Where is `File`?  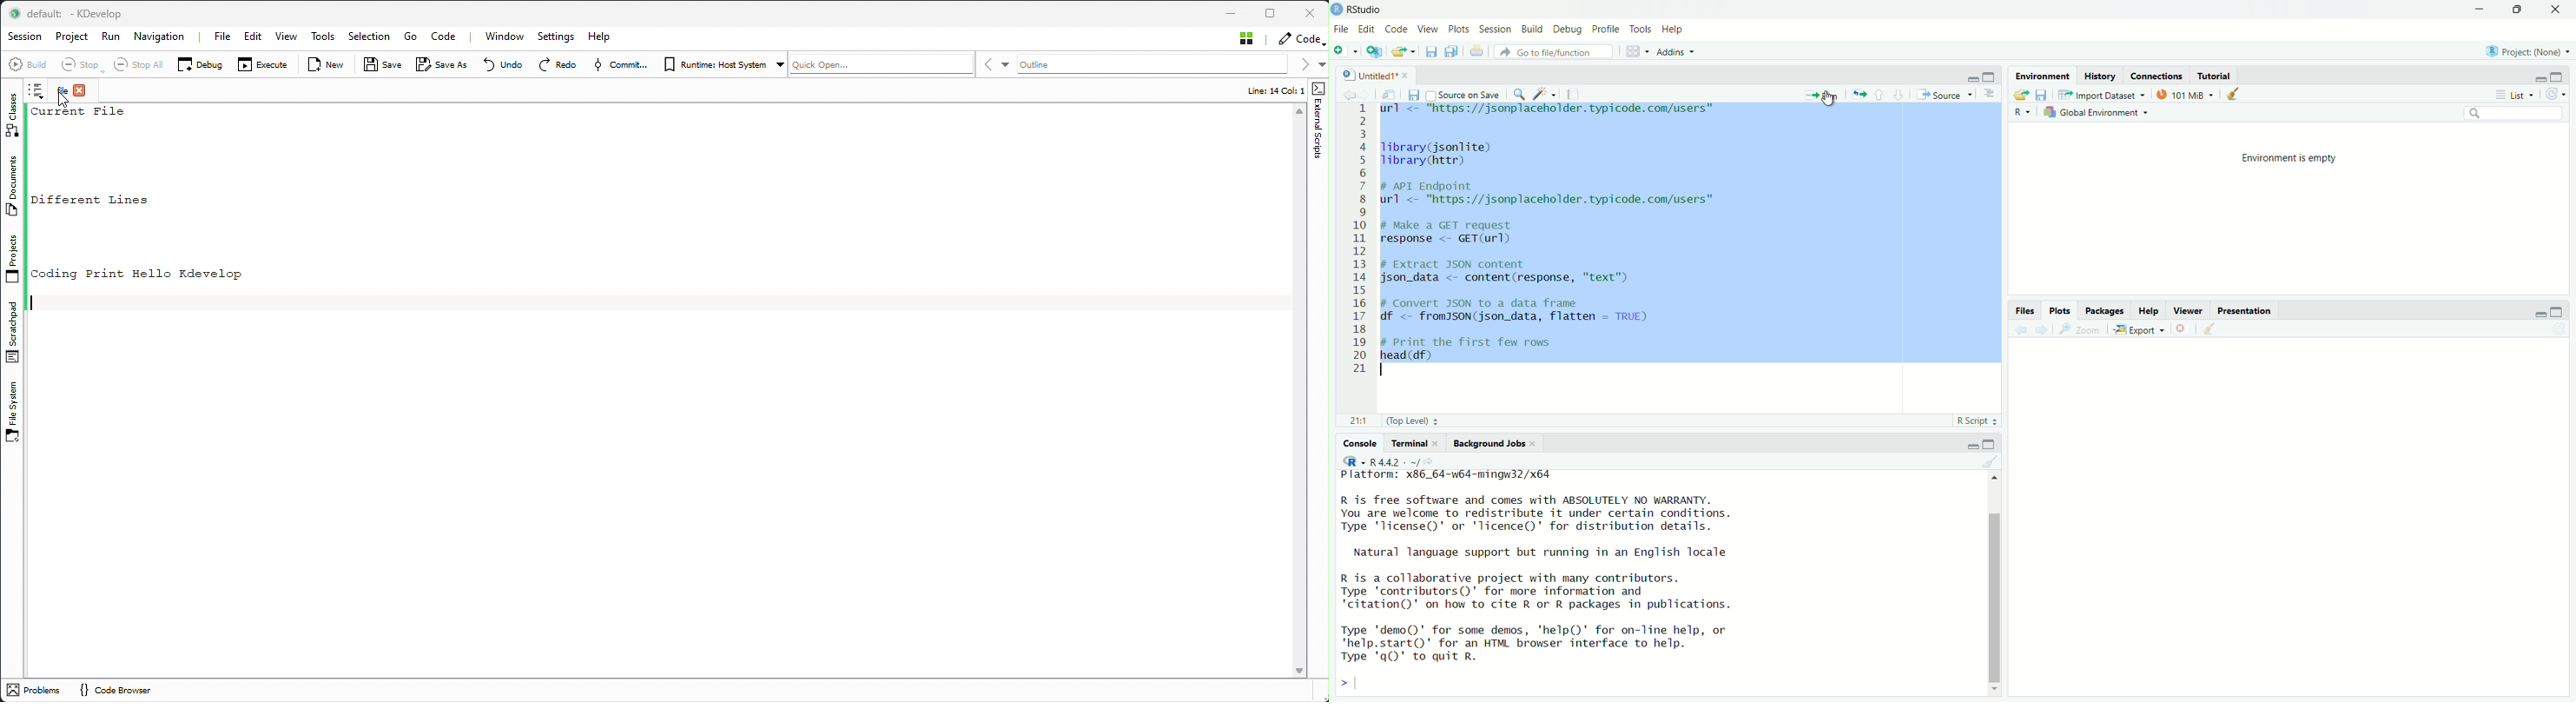 File is located at coordinates (1342, 29).